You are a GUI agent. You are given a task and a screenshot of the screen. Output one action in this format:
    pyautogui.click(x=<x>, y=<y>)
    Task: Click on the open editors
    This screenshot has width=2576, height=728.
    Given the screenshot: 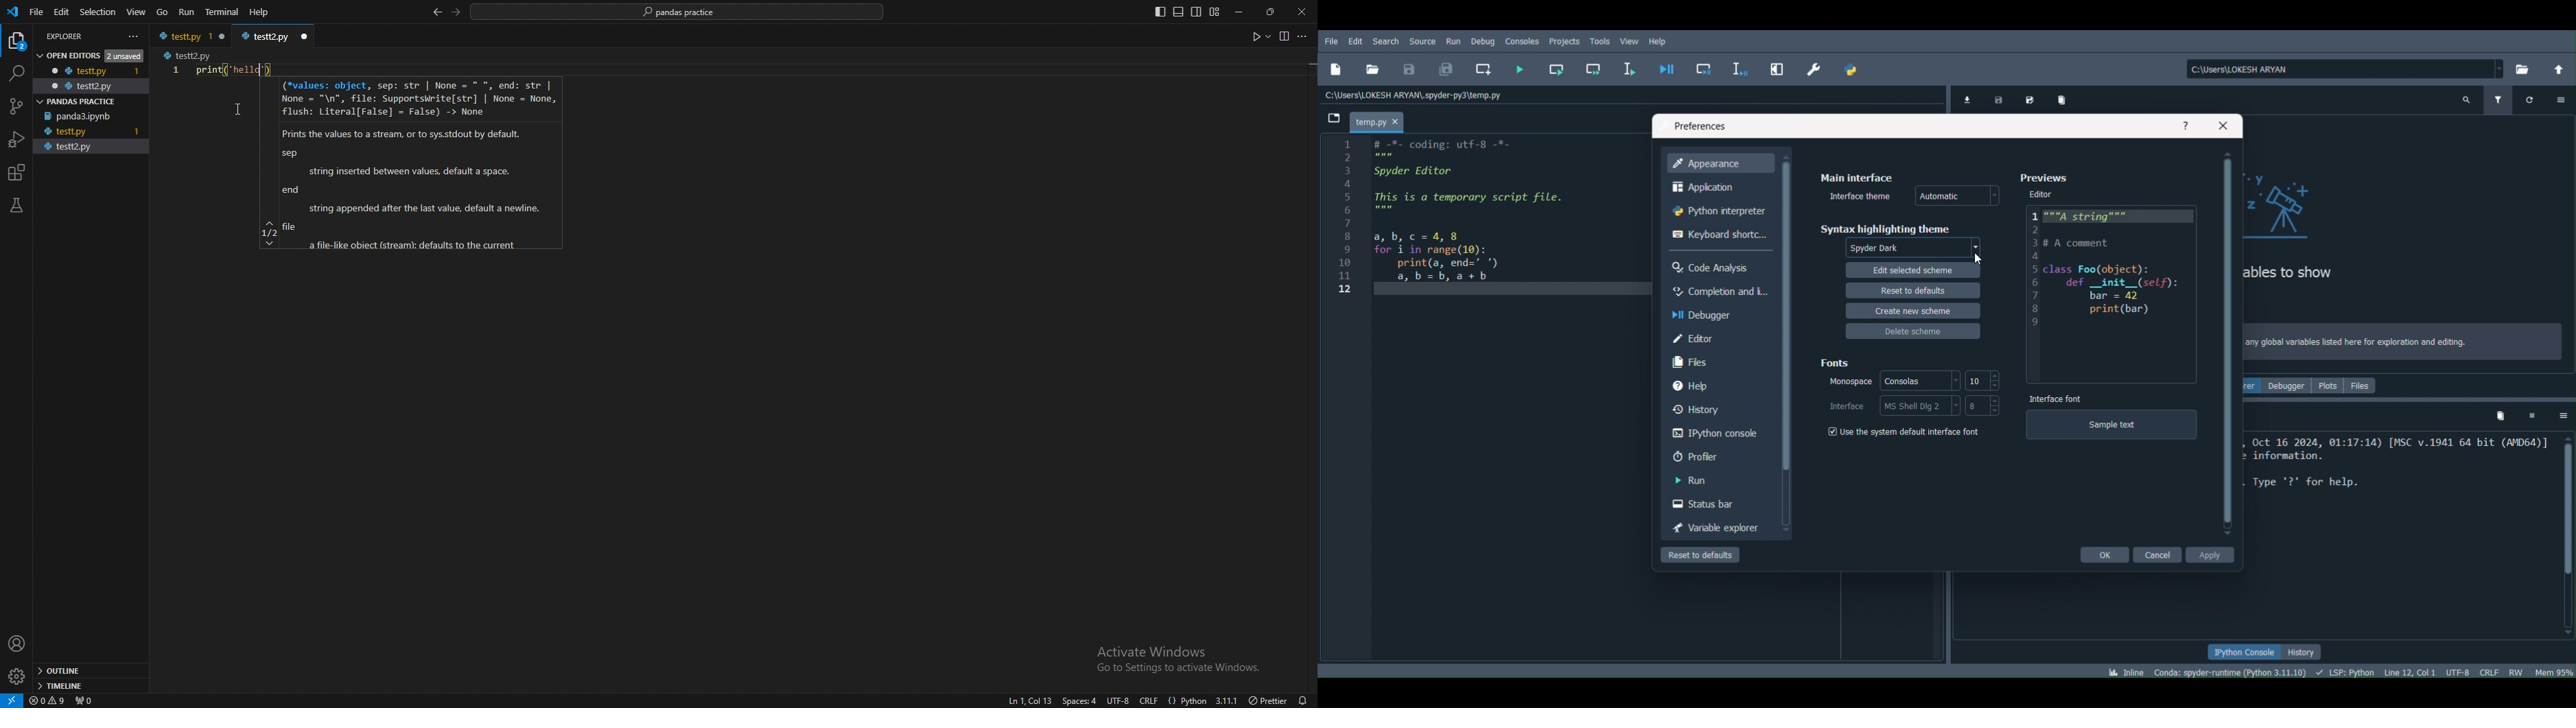 What is the action you would take?
    pyautogui.click(x=86, y=54)
    